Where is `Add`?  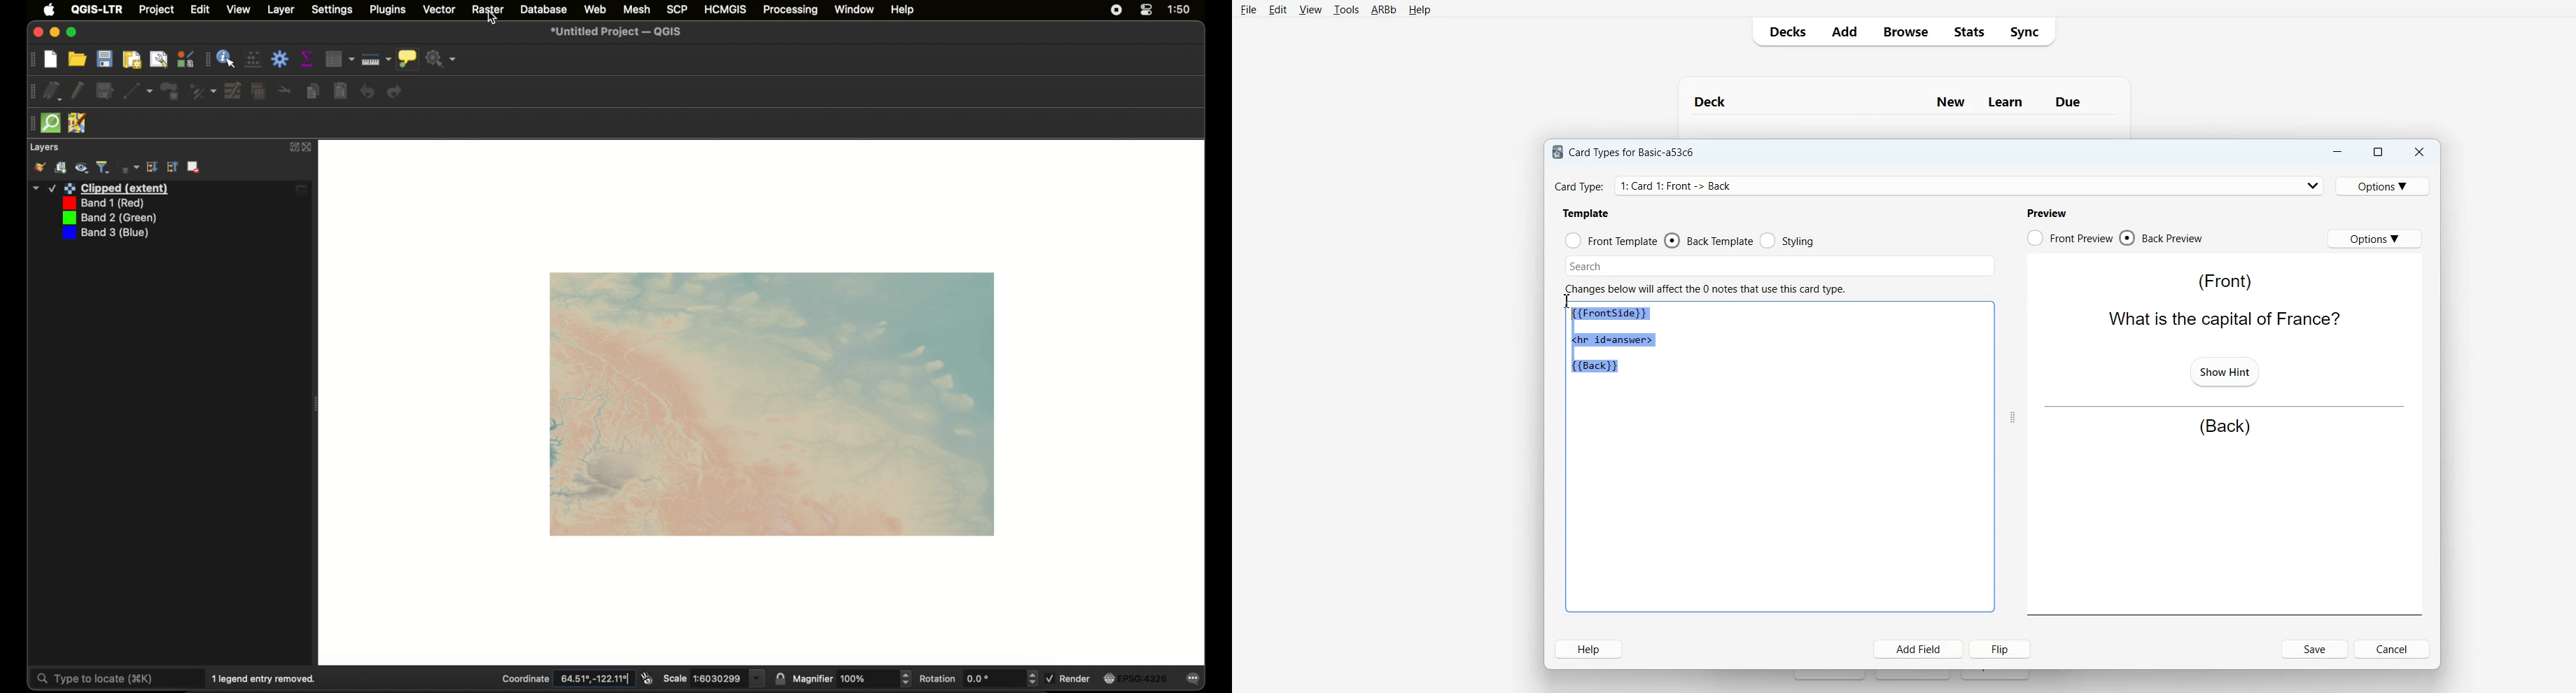 Add is located at coordinates (1844, 31).